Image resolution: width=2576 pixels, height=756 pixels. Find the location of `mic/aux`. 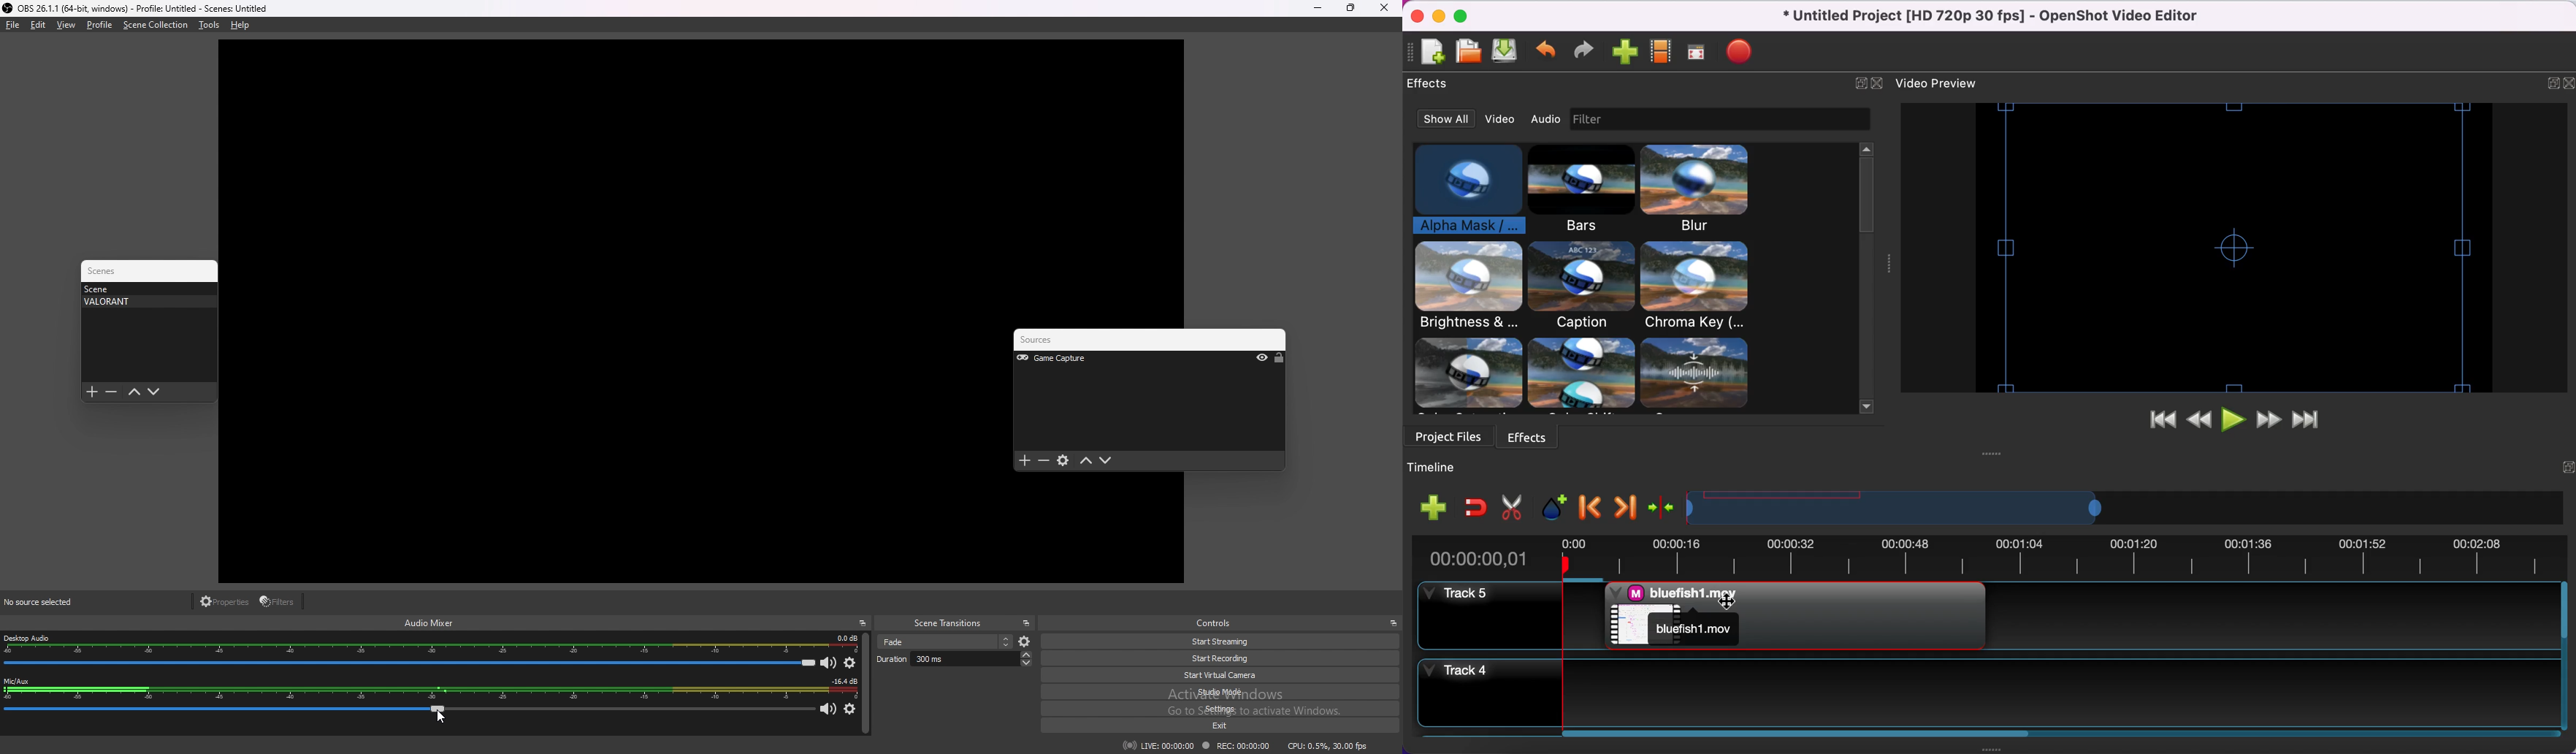

mic/aux is located at coordinates (429, 690).